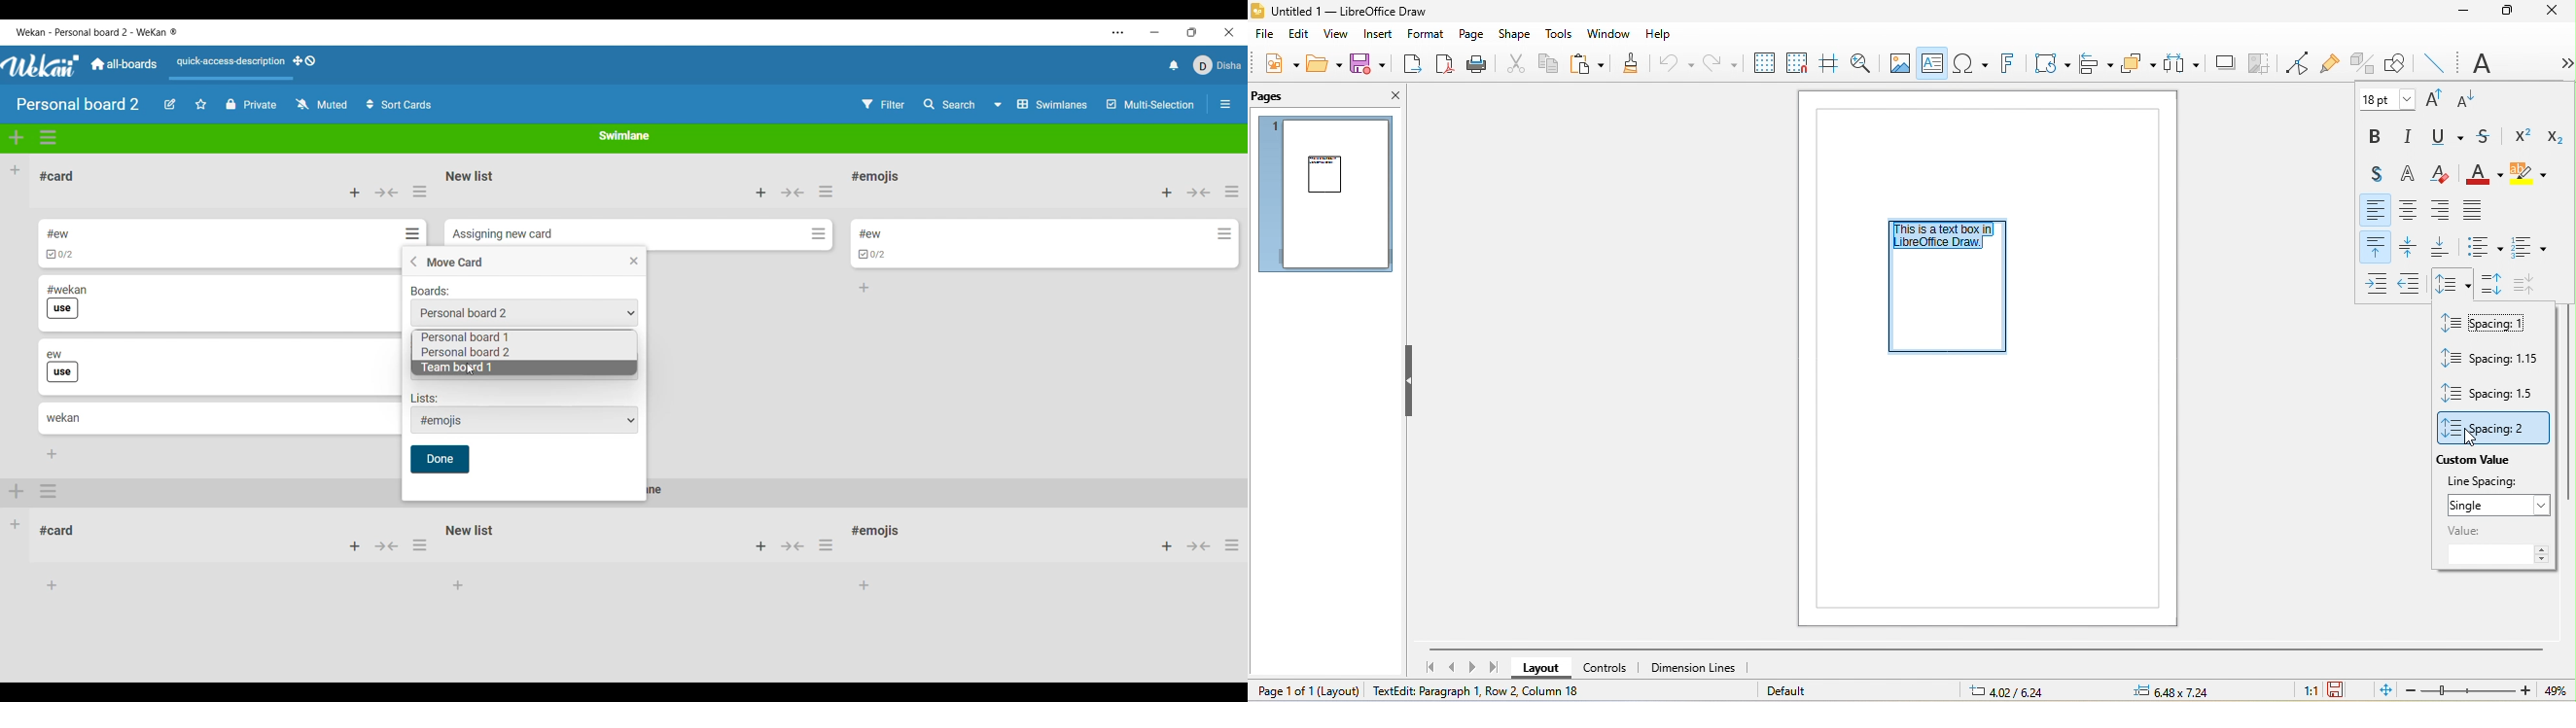  What do you see at coordinates (525, 420) in the screenshot?
I see `List options` at bounding box center [525, 420].